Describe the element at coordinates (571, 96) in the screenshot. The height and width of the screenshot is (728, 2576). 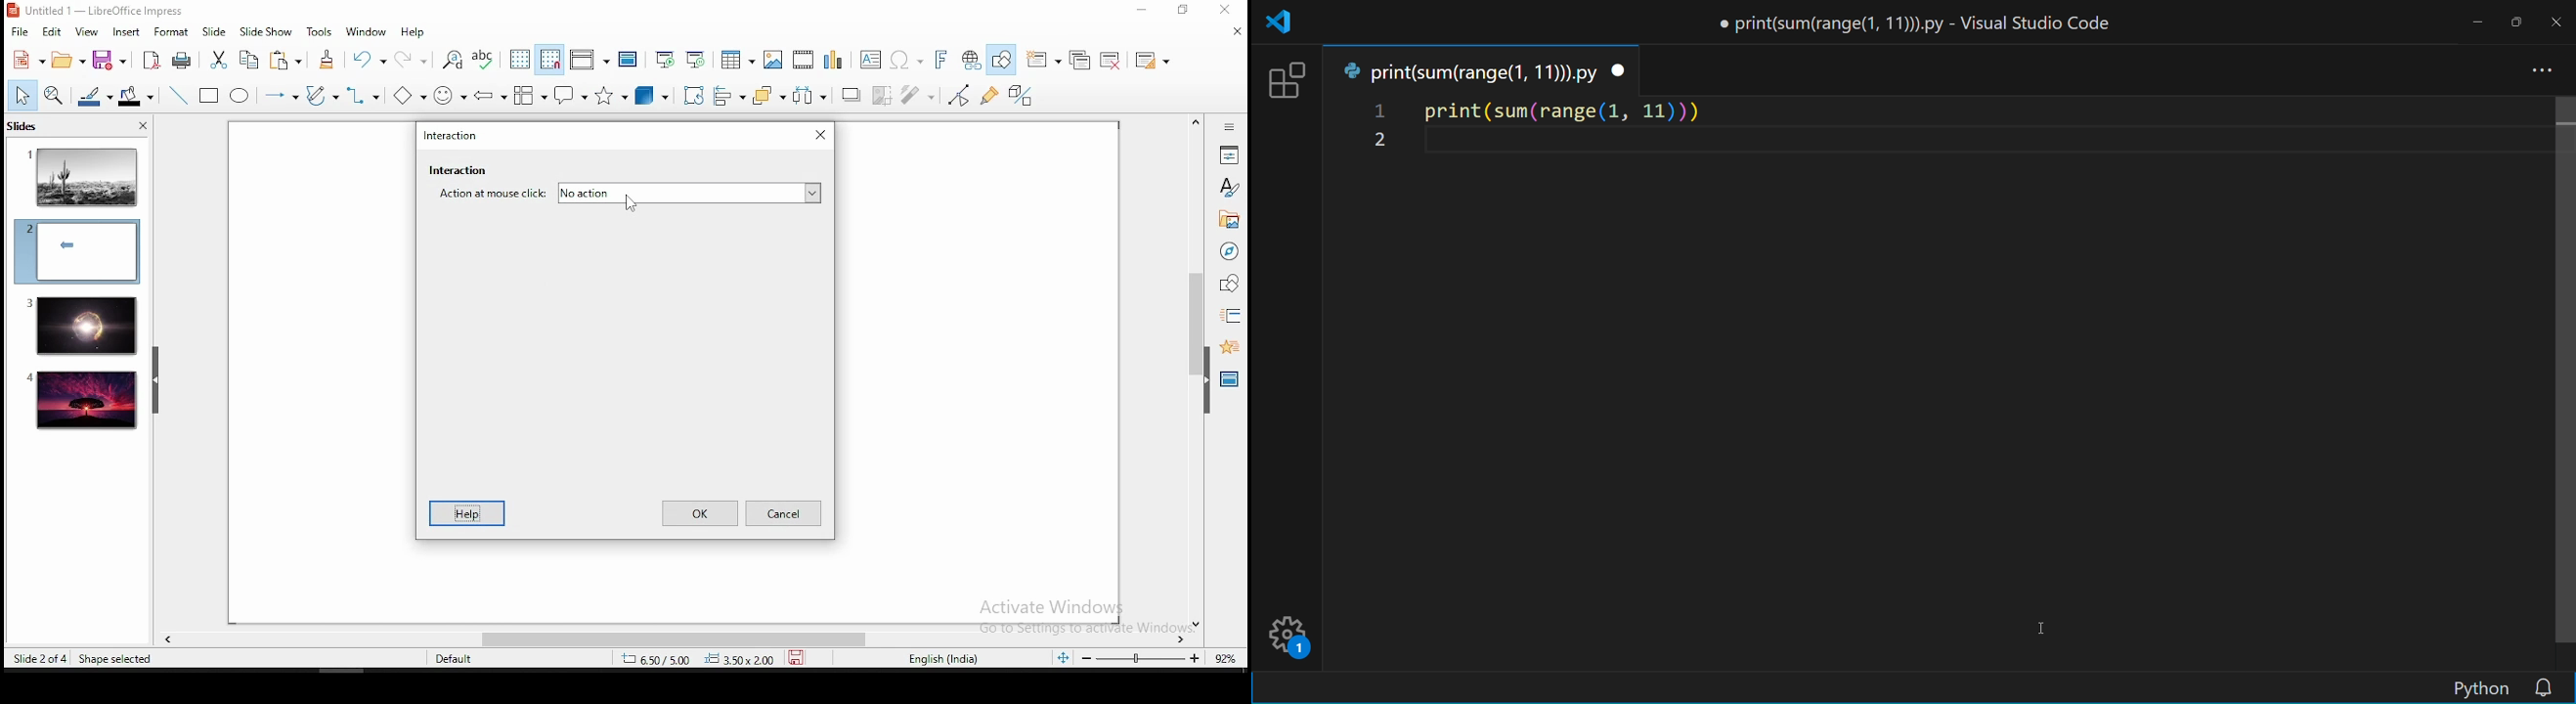
I see `callout shapes` at that location.